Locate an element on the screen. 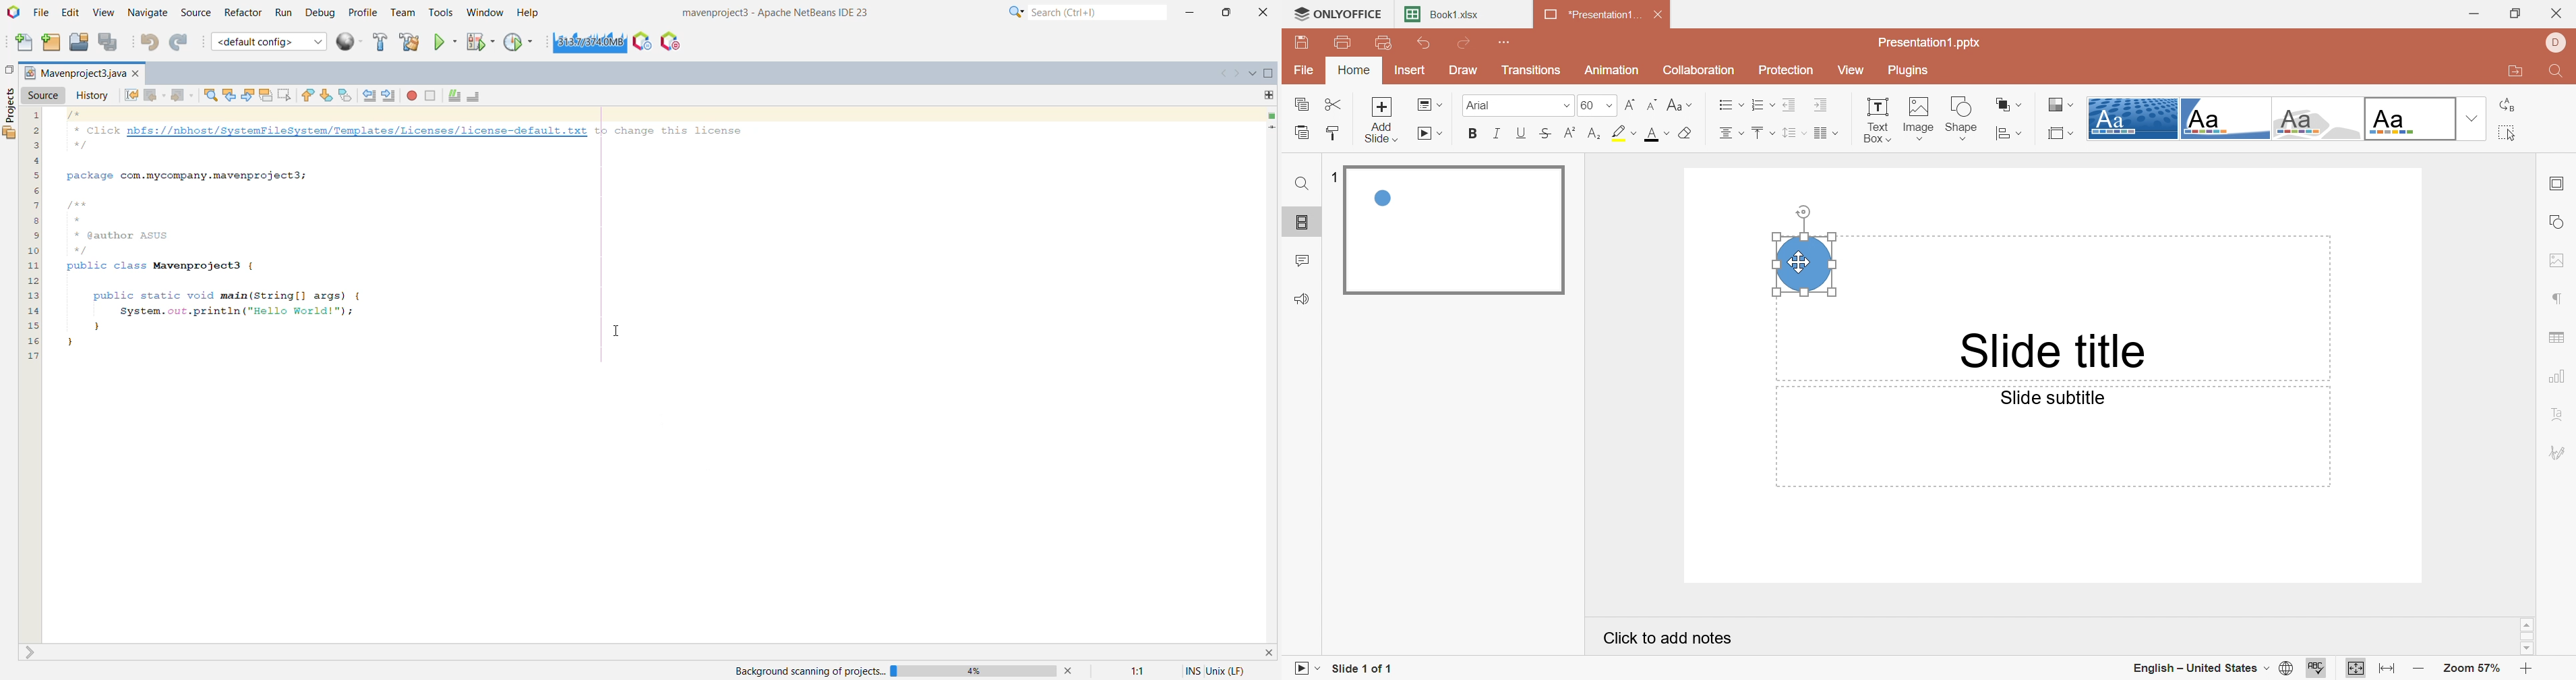 The height and width of the screenshot is (700, 2576). Text box is located at coordinates (1876, 119).